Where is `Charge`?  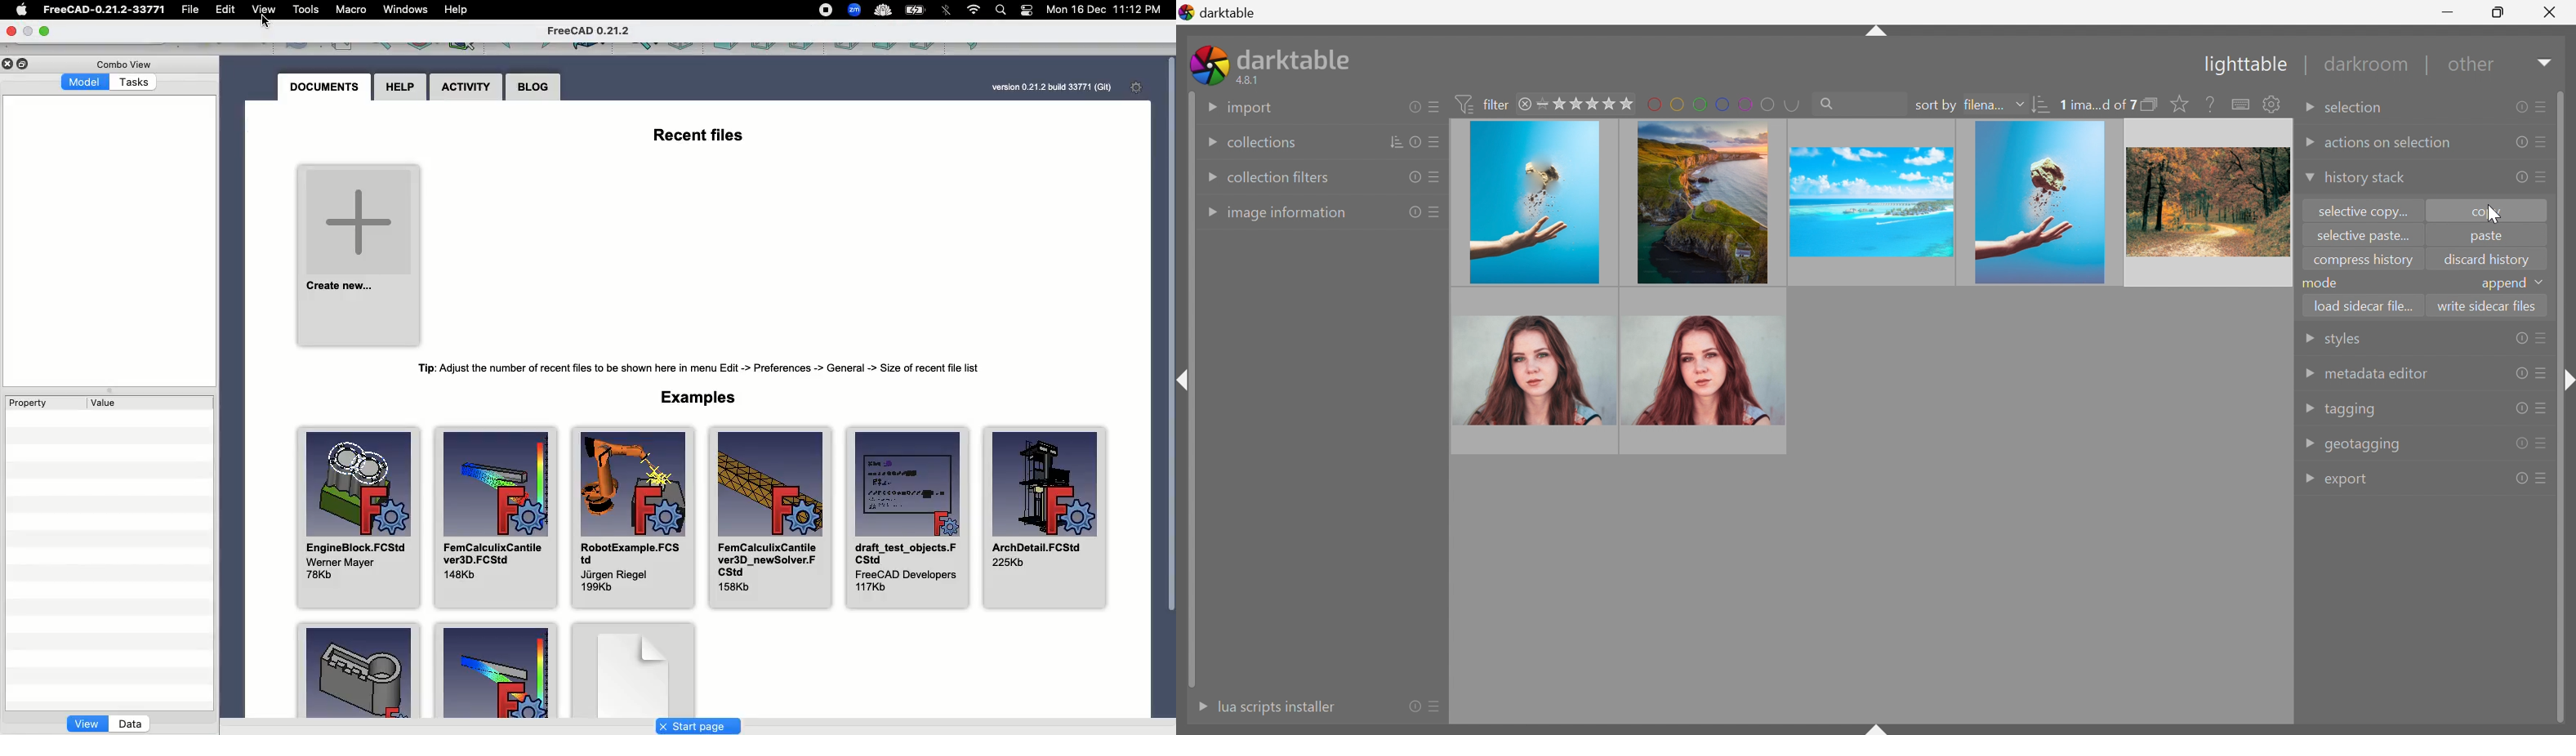 Charge is located at coordinates (917, 10).